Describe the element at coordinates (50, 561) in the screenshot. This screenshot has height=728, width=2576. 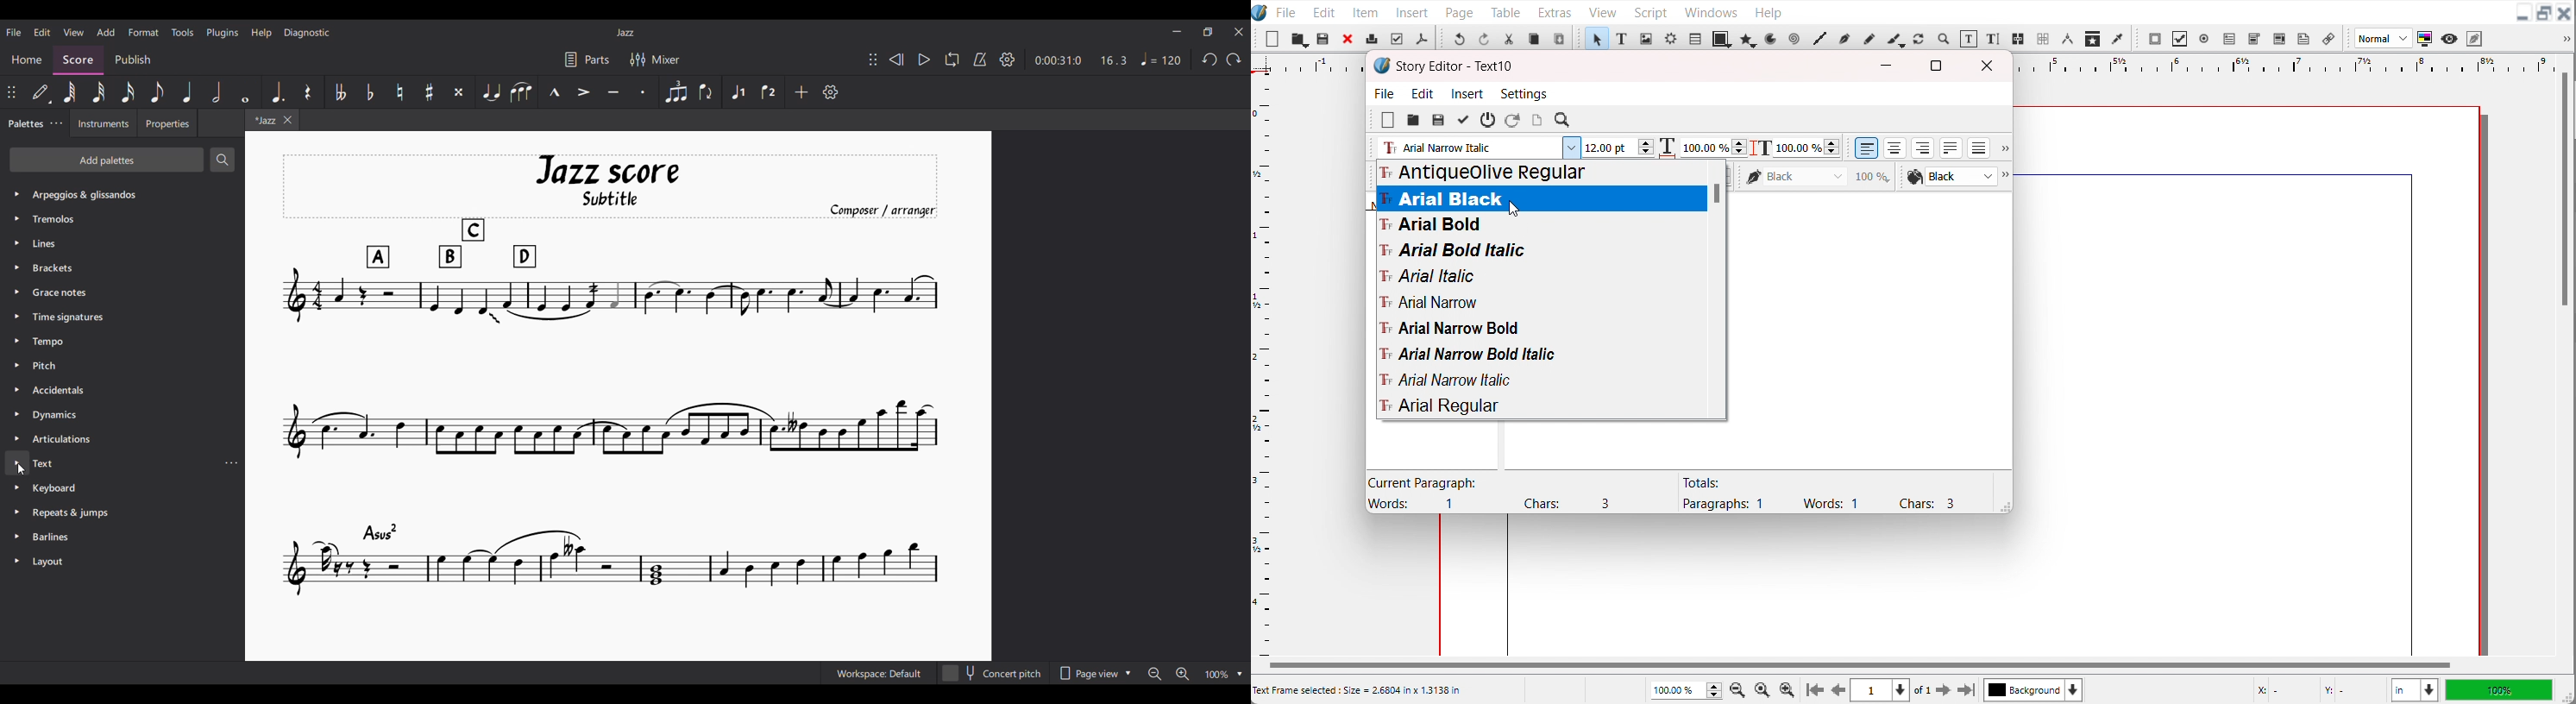
I see `` at that location.